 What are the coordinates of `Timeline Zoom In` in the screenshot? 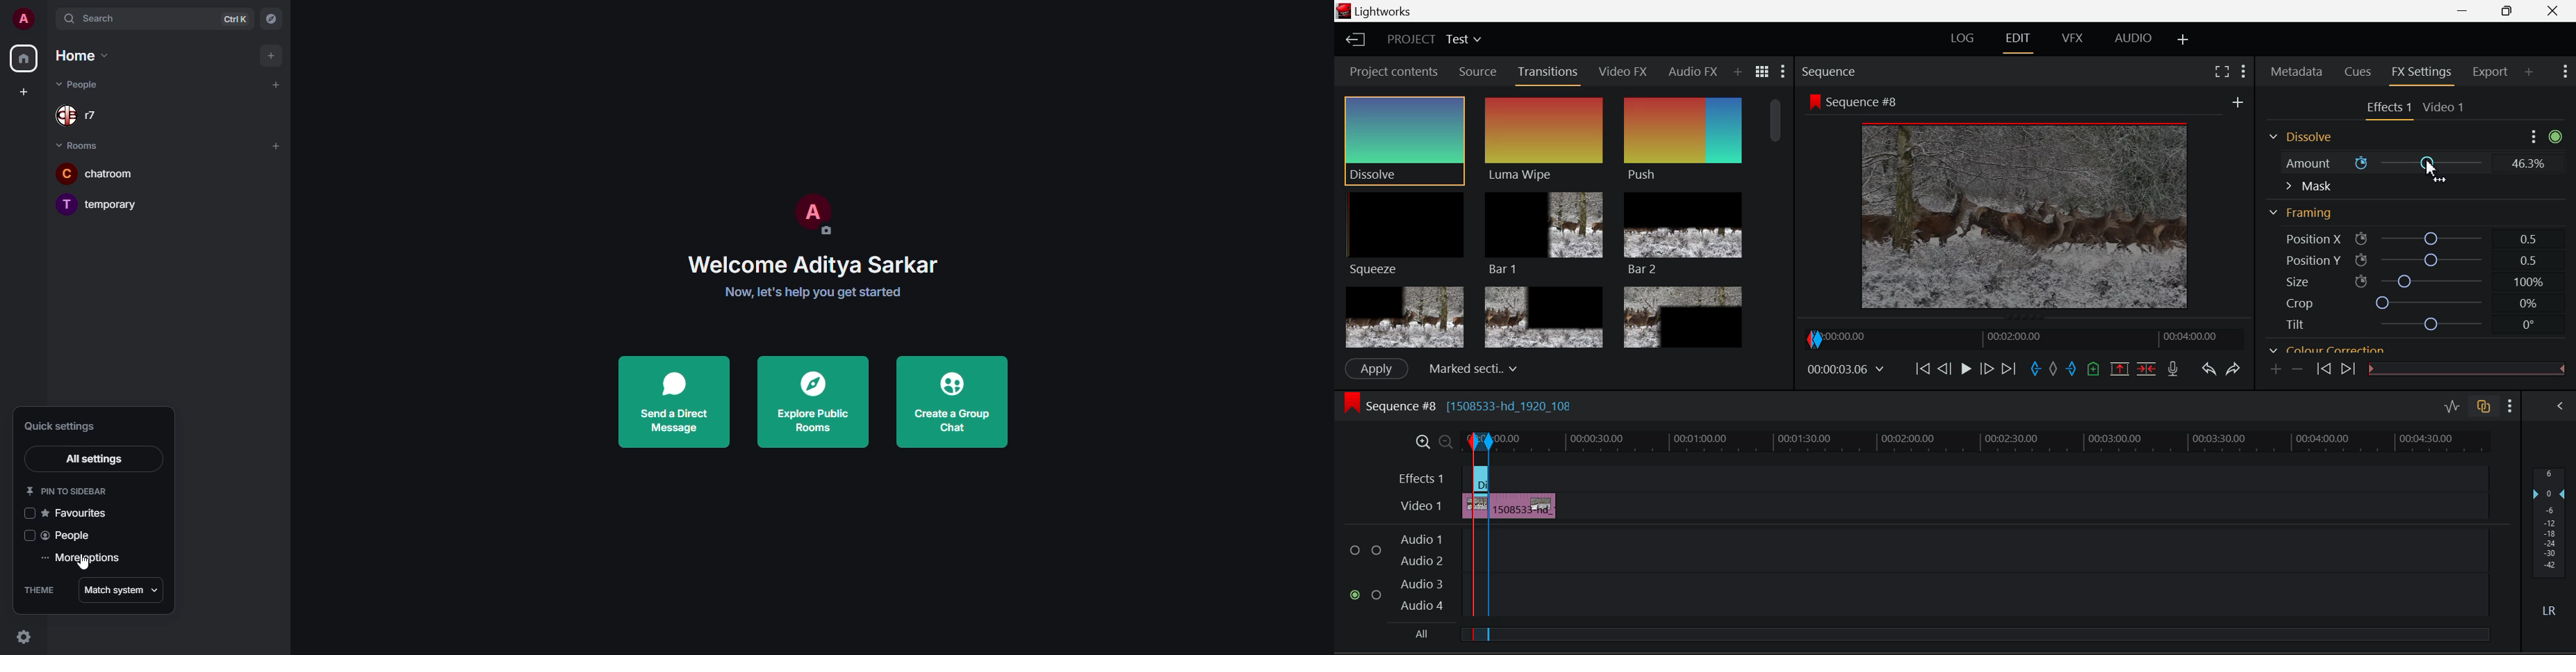 It's located at (1420, 441).